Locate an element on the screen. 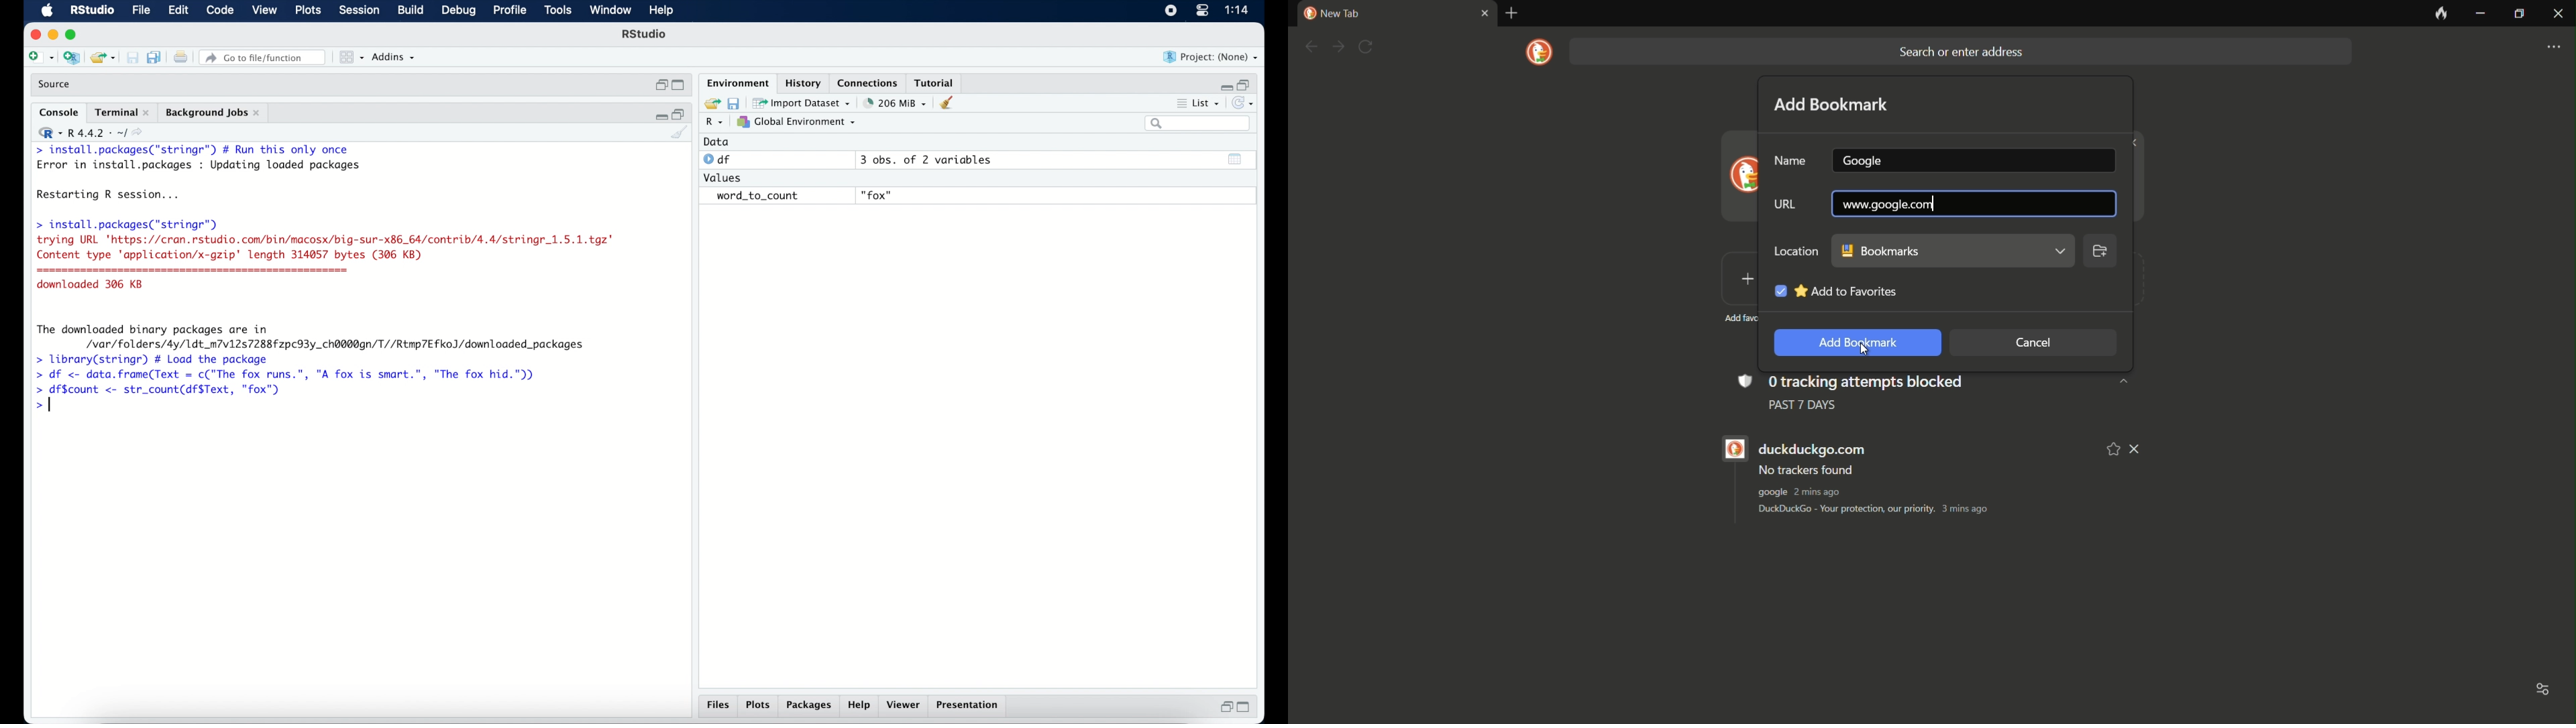 This screenshot has height=728, width=2576. save is located at coordinates (134, 58).